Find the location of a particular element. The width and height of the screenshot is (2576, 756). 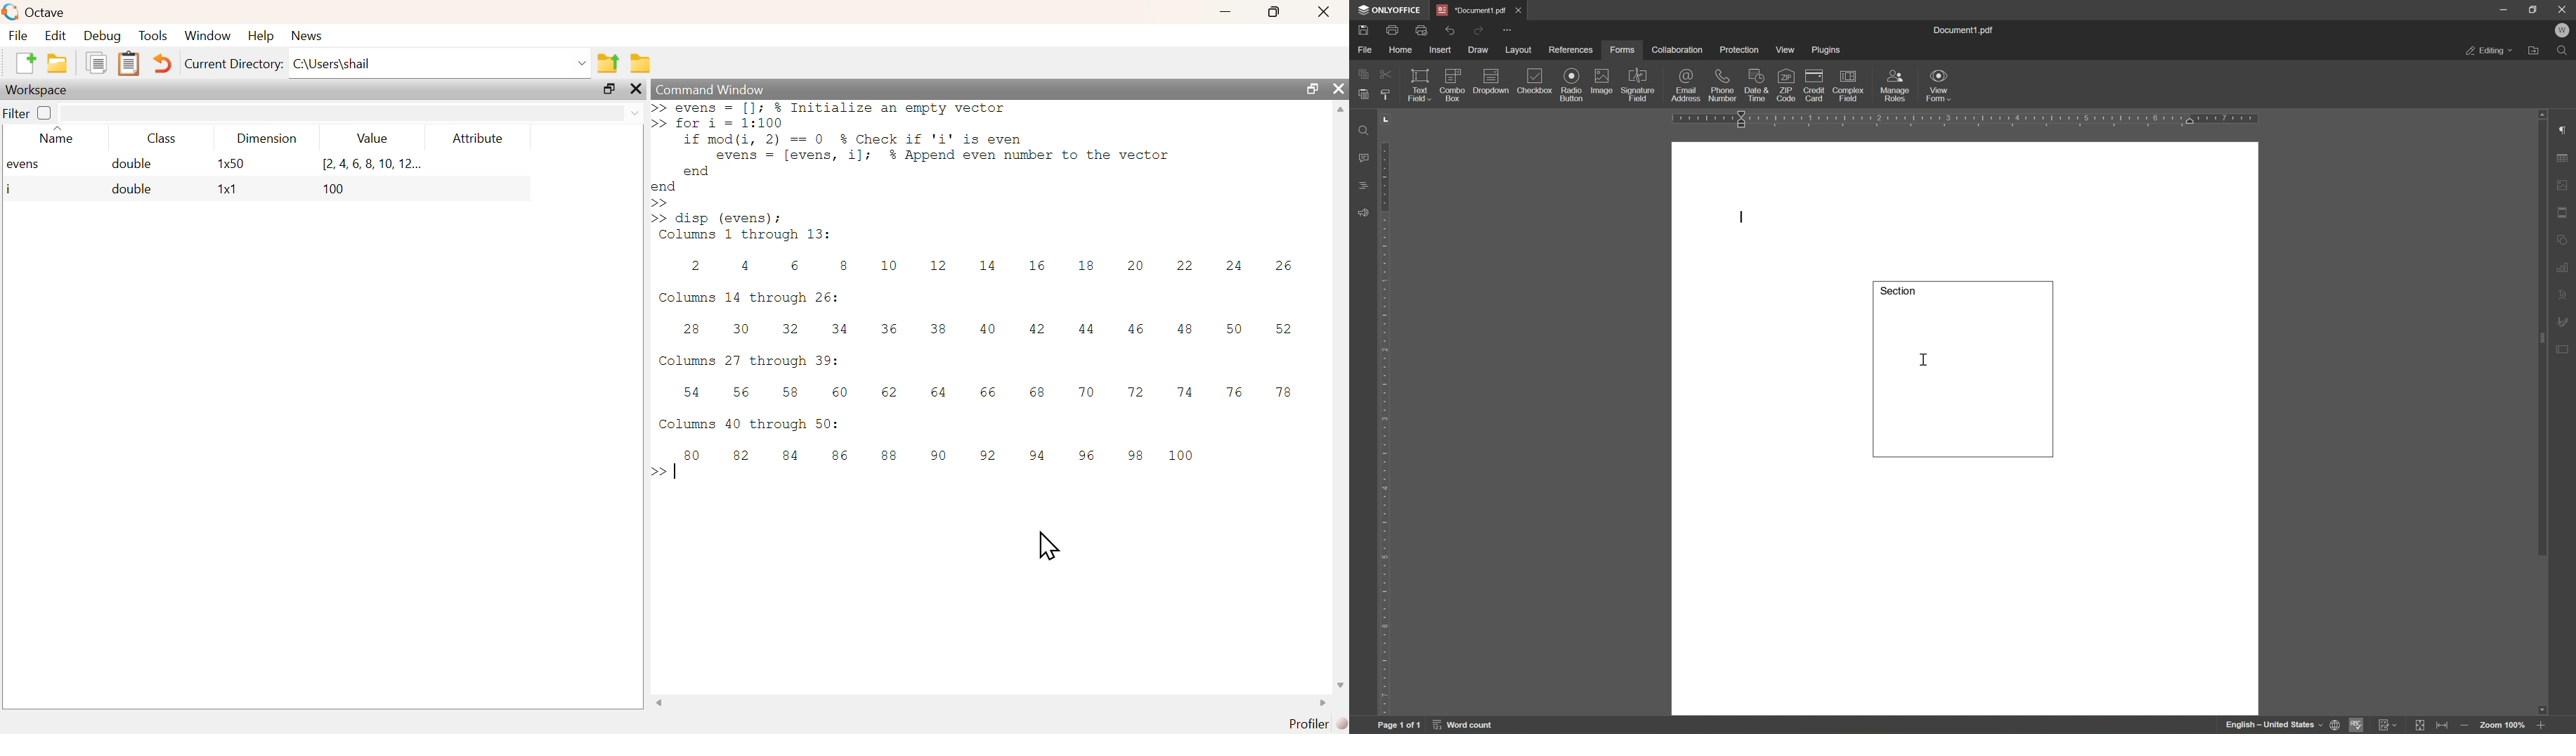

minimize is located at coordinates (2505, 9).